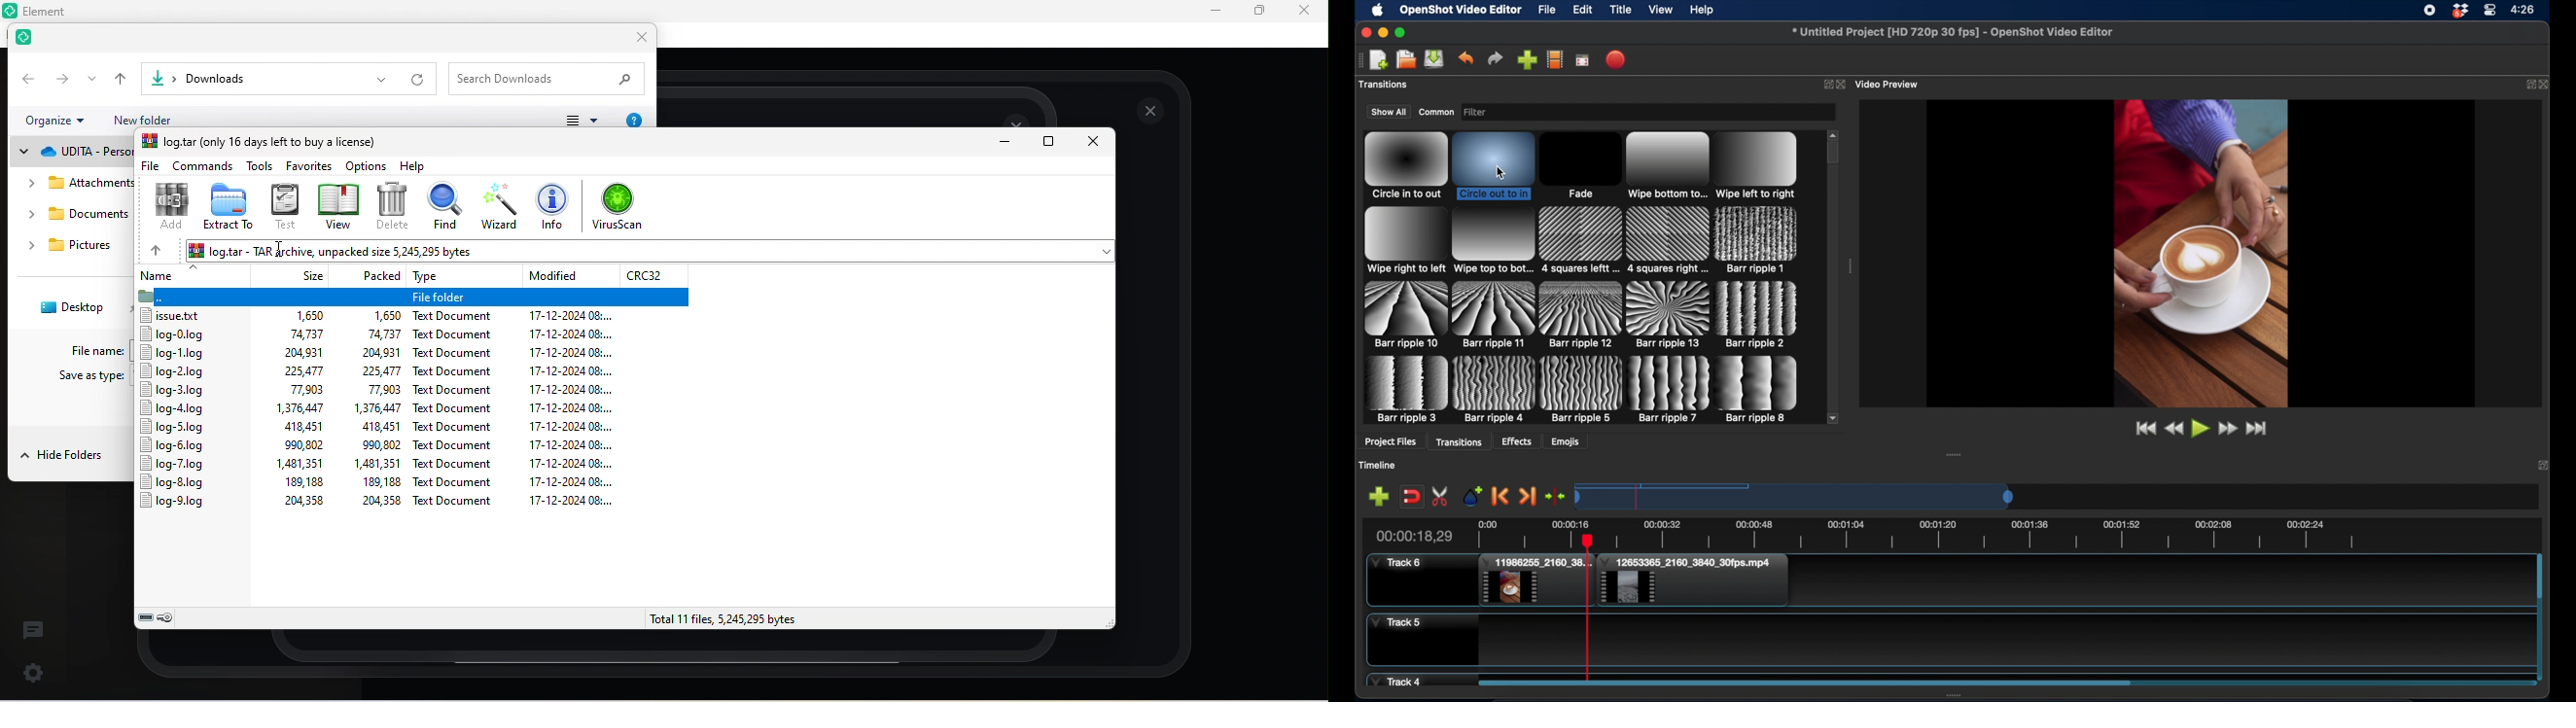 The height and width of the screenshot is (728, 2576). Describe the element at coordinates (1834, 133) in the screenshot. I see `scroll up arrow` at that location.